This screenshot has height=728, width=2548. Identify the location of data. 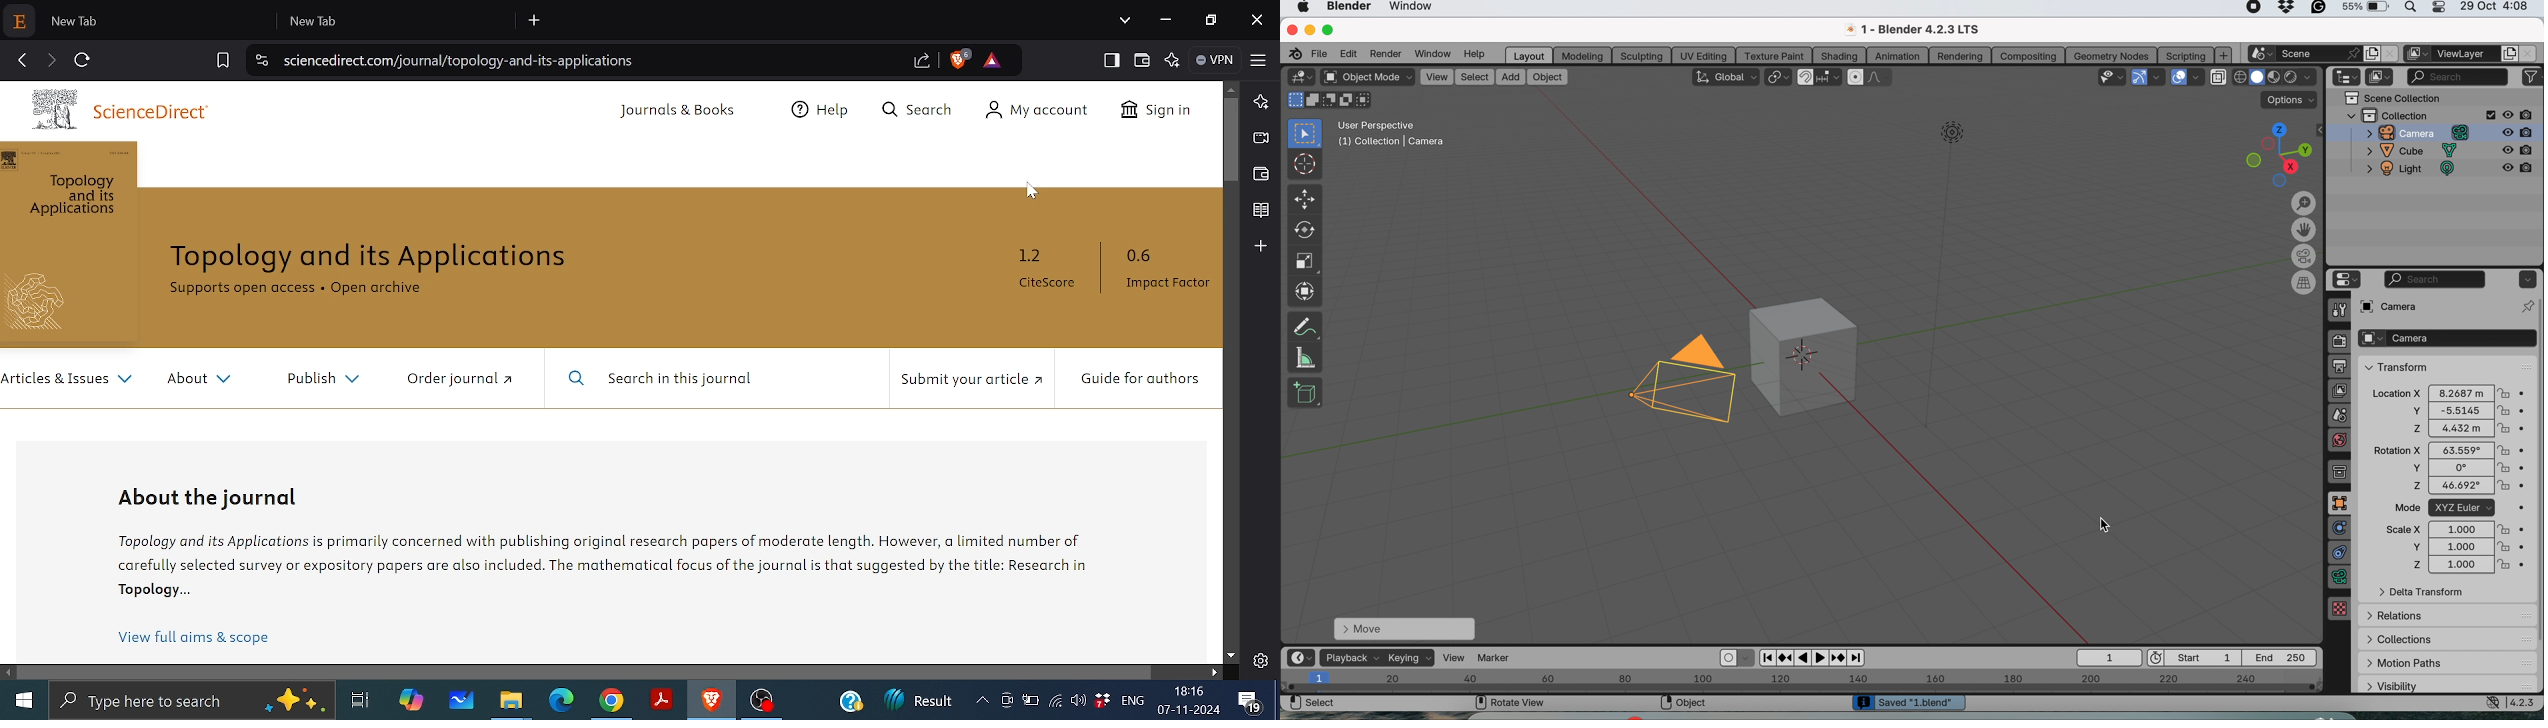
(2337, 578).